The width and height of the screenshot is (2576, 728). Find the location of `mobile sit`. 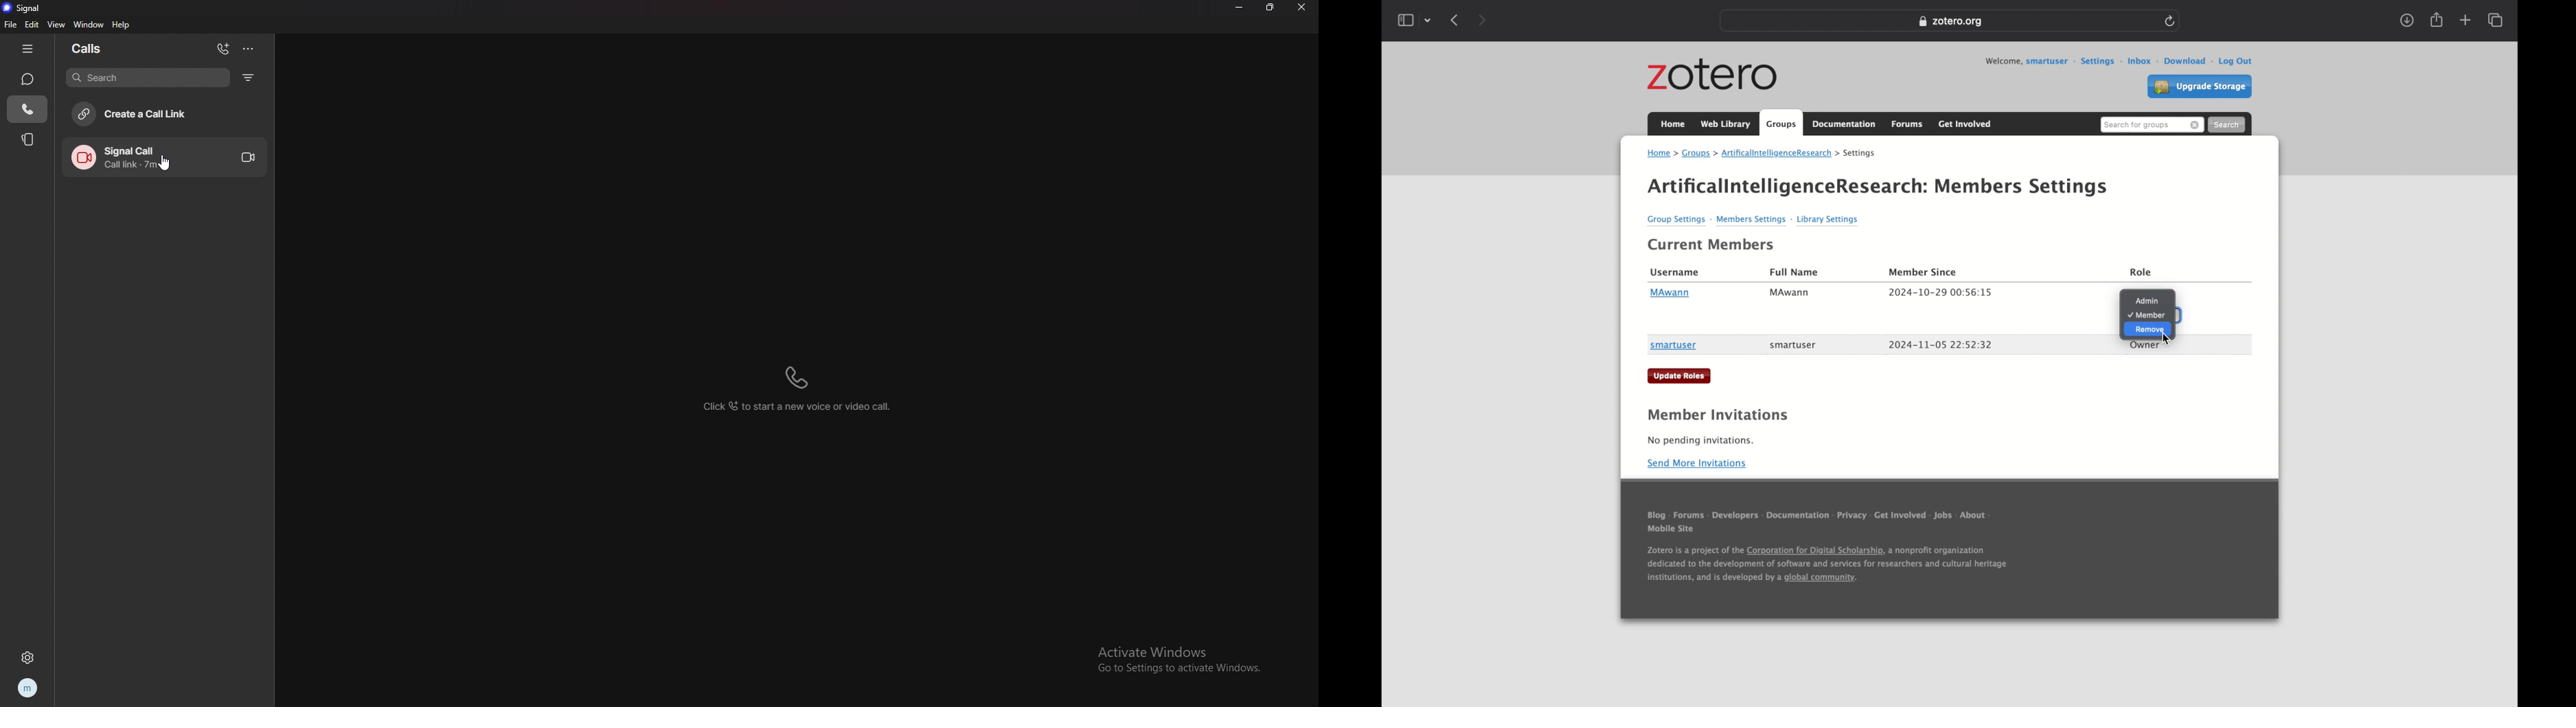

mobile sit is located at coordinates (1672, 532).